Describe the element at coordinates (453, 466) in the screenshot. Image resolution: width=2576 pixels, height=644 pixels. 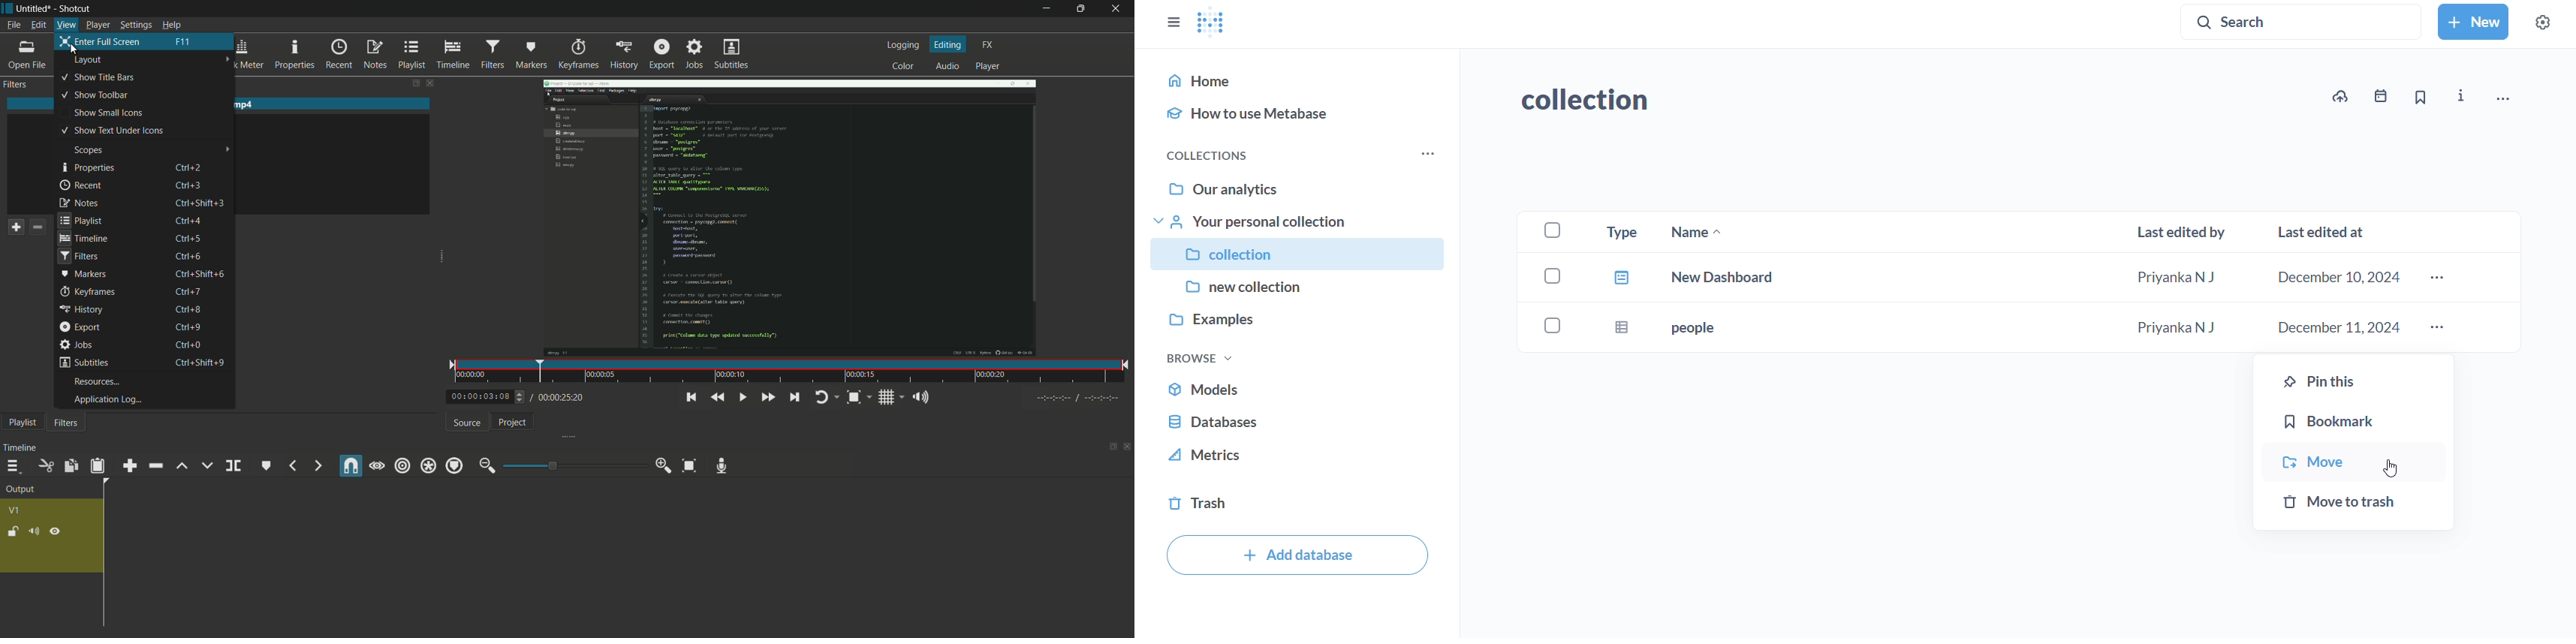
I see `ripple markers` at that location.